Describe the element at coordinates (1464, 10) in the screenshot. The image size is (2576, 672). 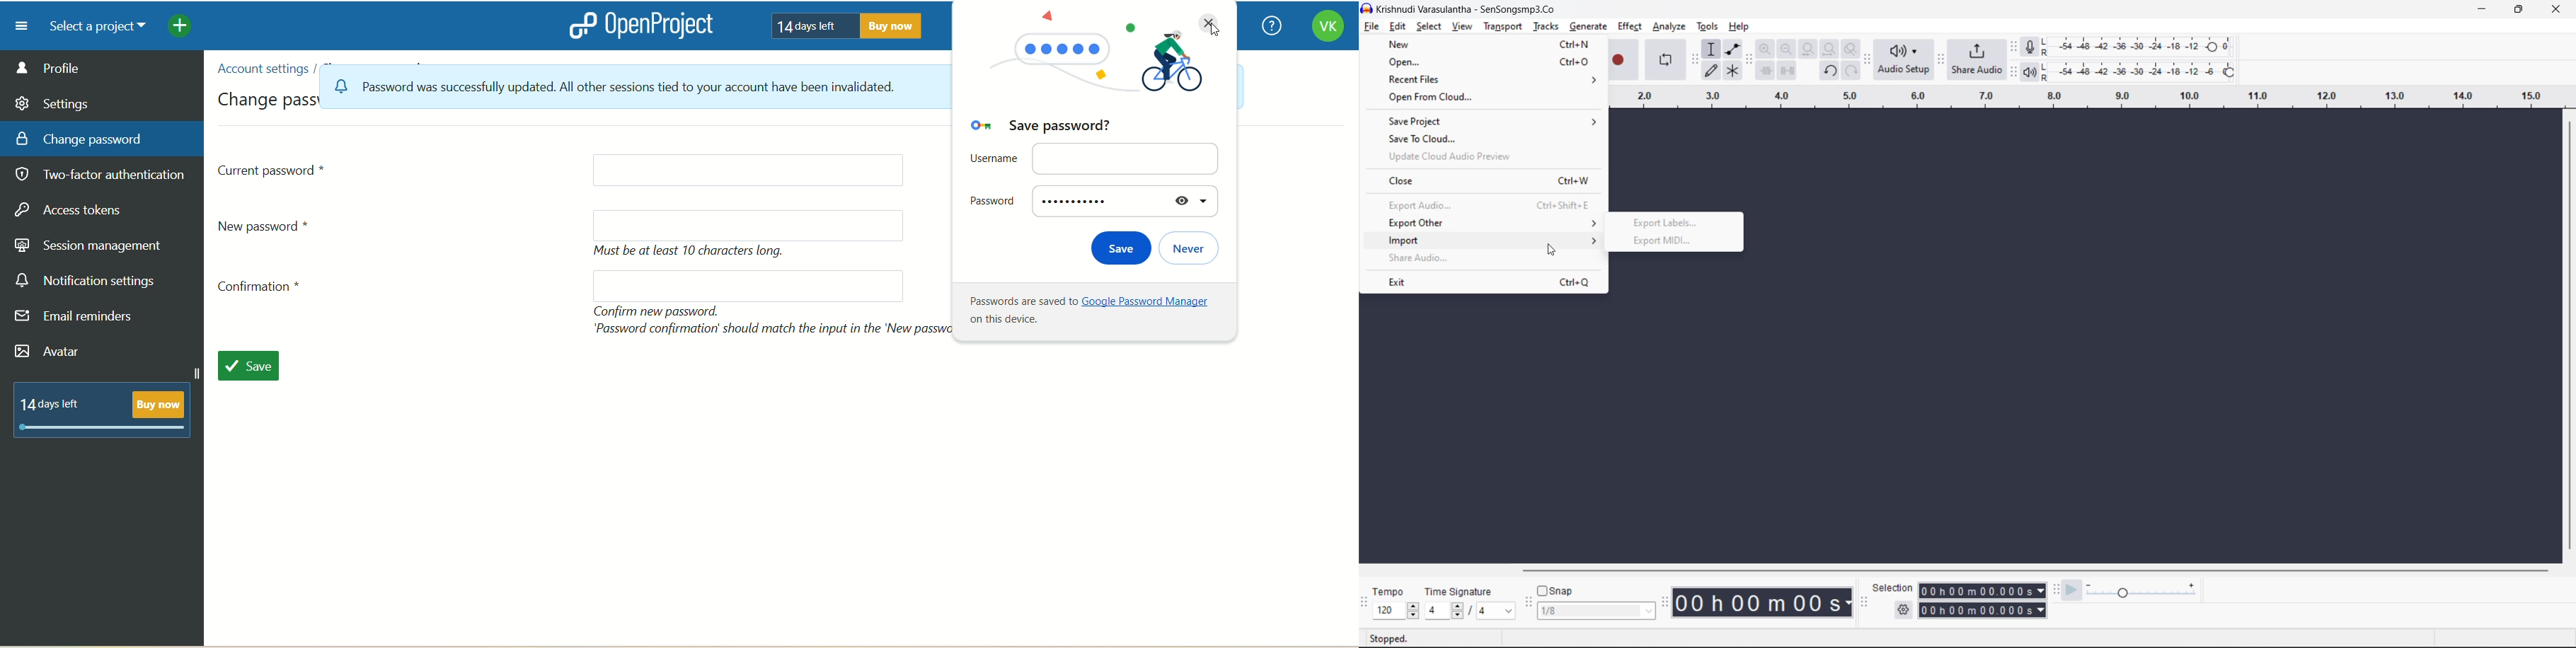
I see `Krishnudi Varasulantha - SenSongsmp3.Co` at that location.